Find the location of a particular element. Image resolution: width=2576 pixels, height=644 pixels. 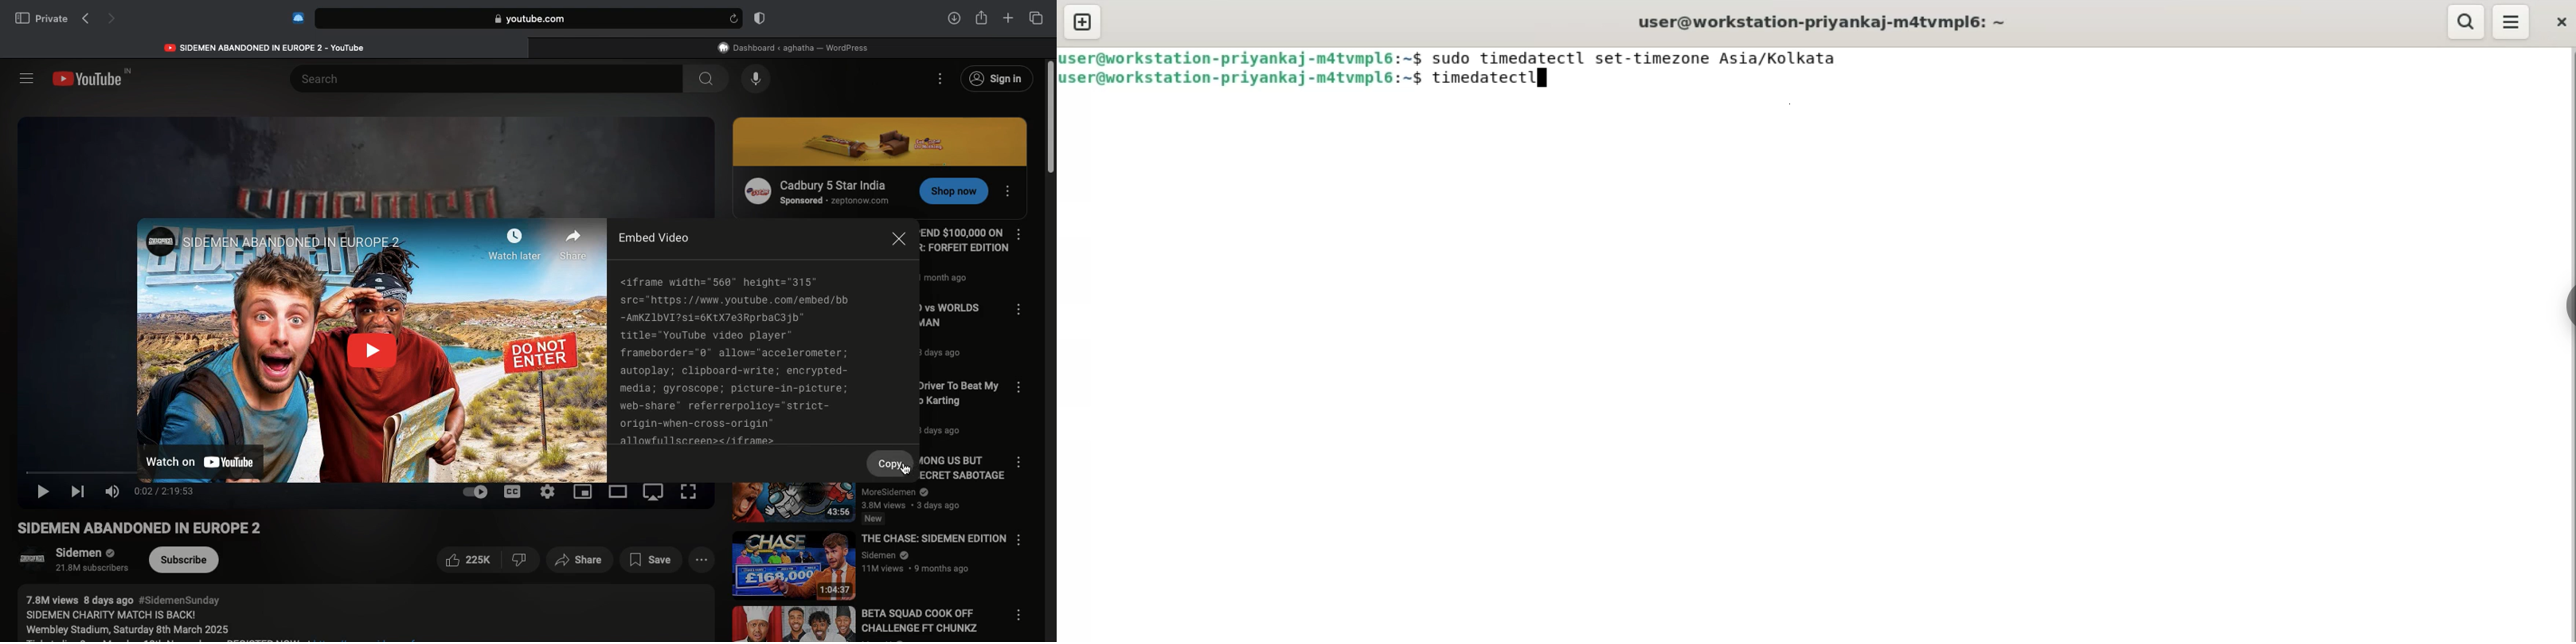

Search bar is located at coordinates (473, 78).